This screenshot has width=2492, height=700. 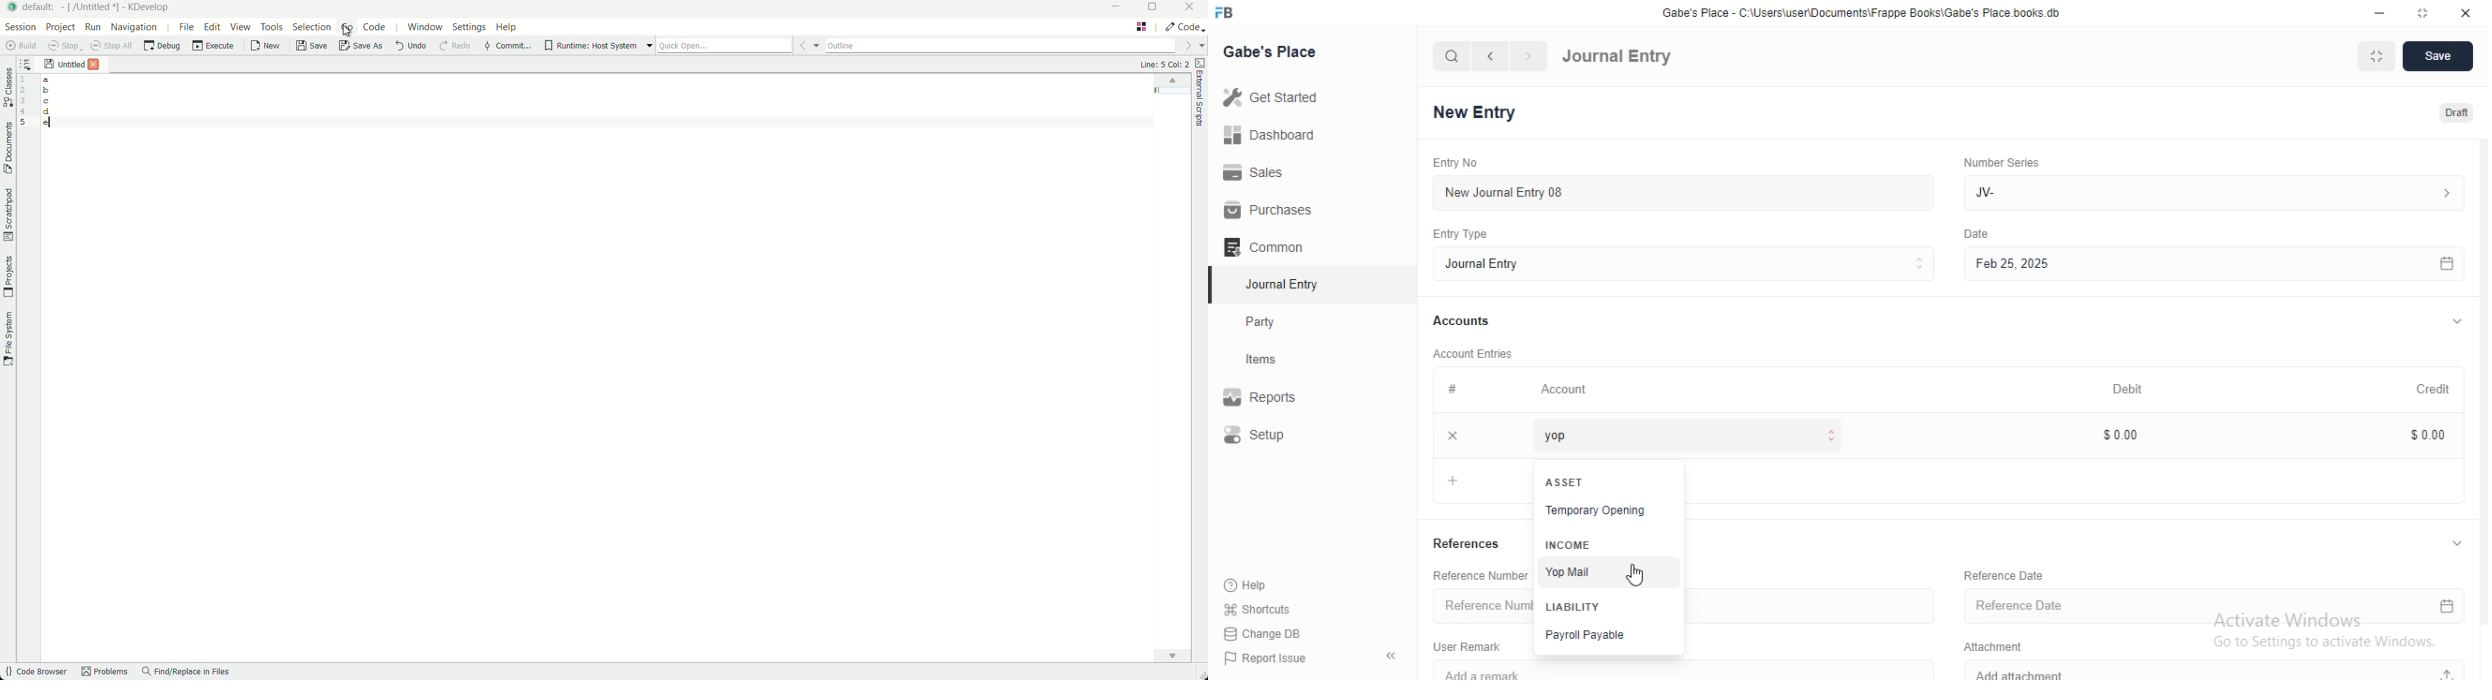 What do you see at coordinates (2127, 388) in the screenshot?
I see `Debit` at bounding box center [2127, 388].